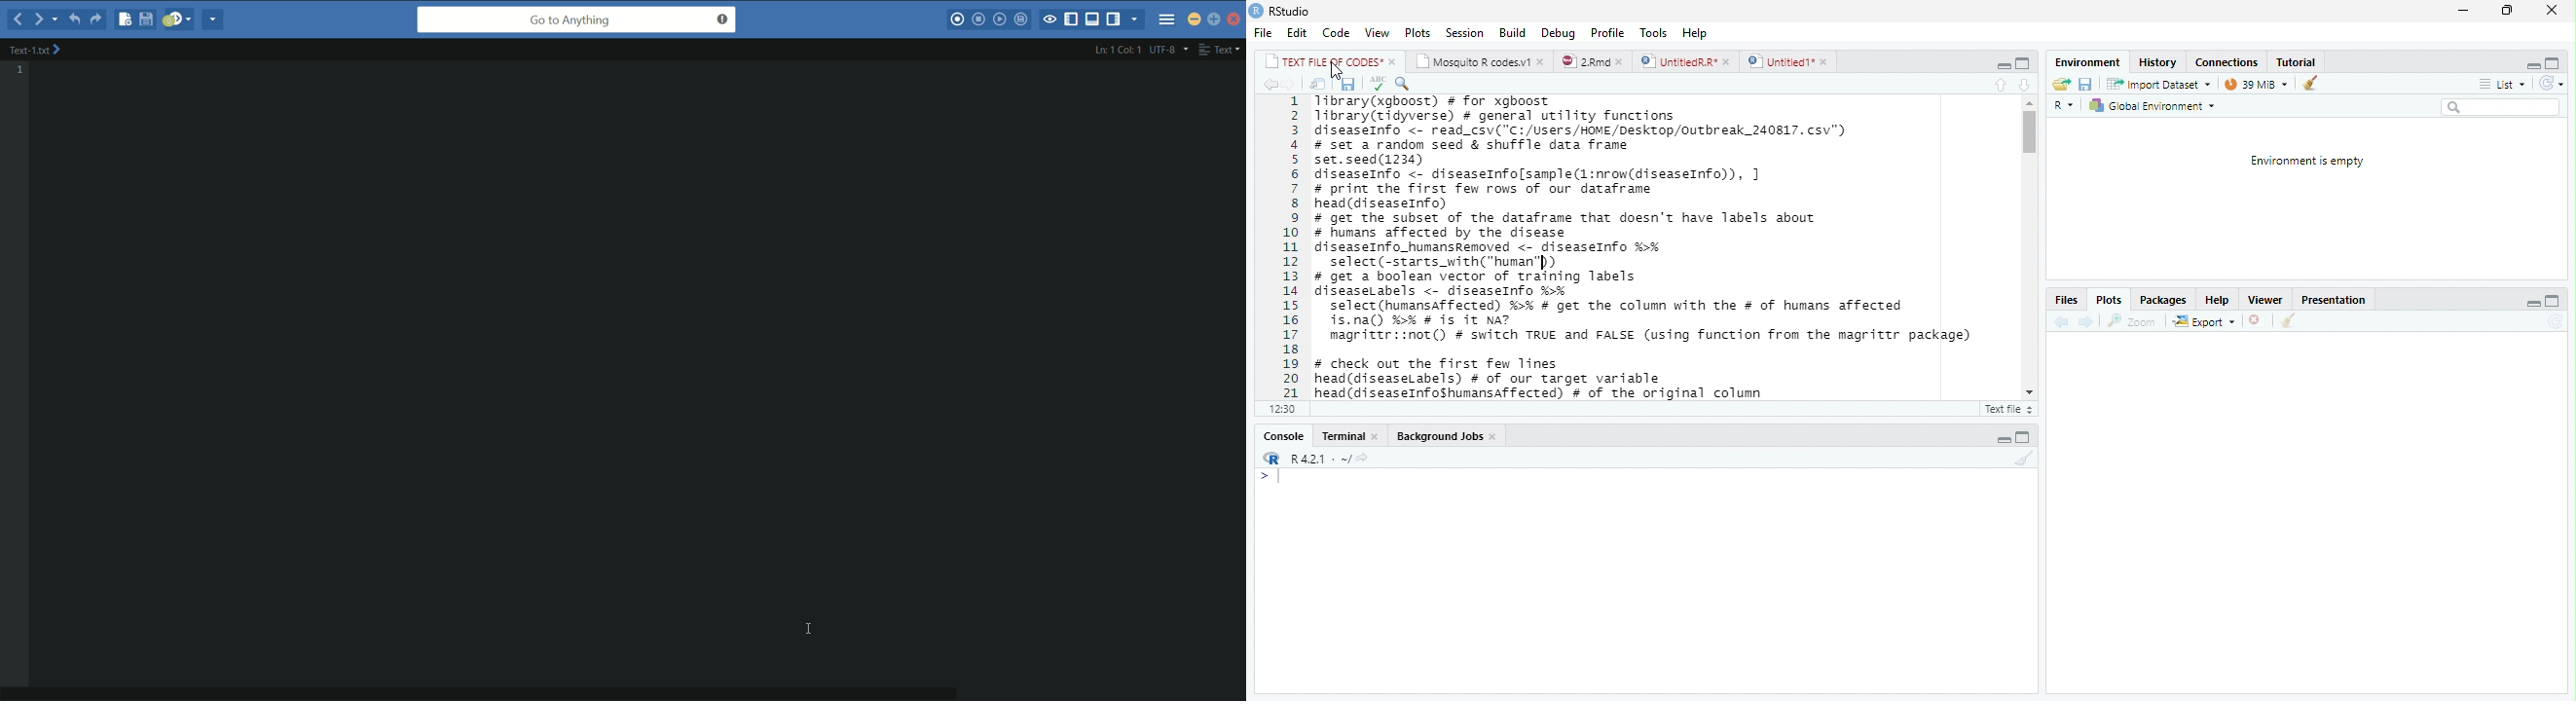  What do you see at coordinates (1539, 83) in the screenshot?
I see `Compile Report` at bounding box center [1539, 83].